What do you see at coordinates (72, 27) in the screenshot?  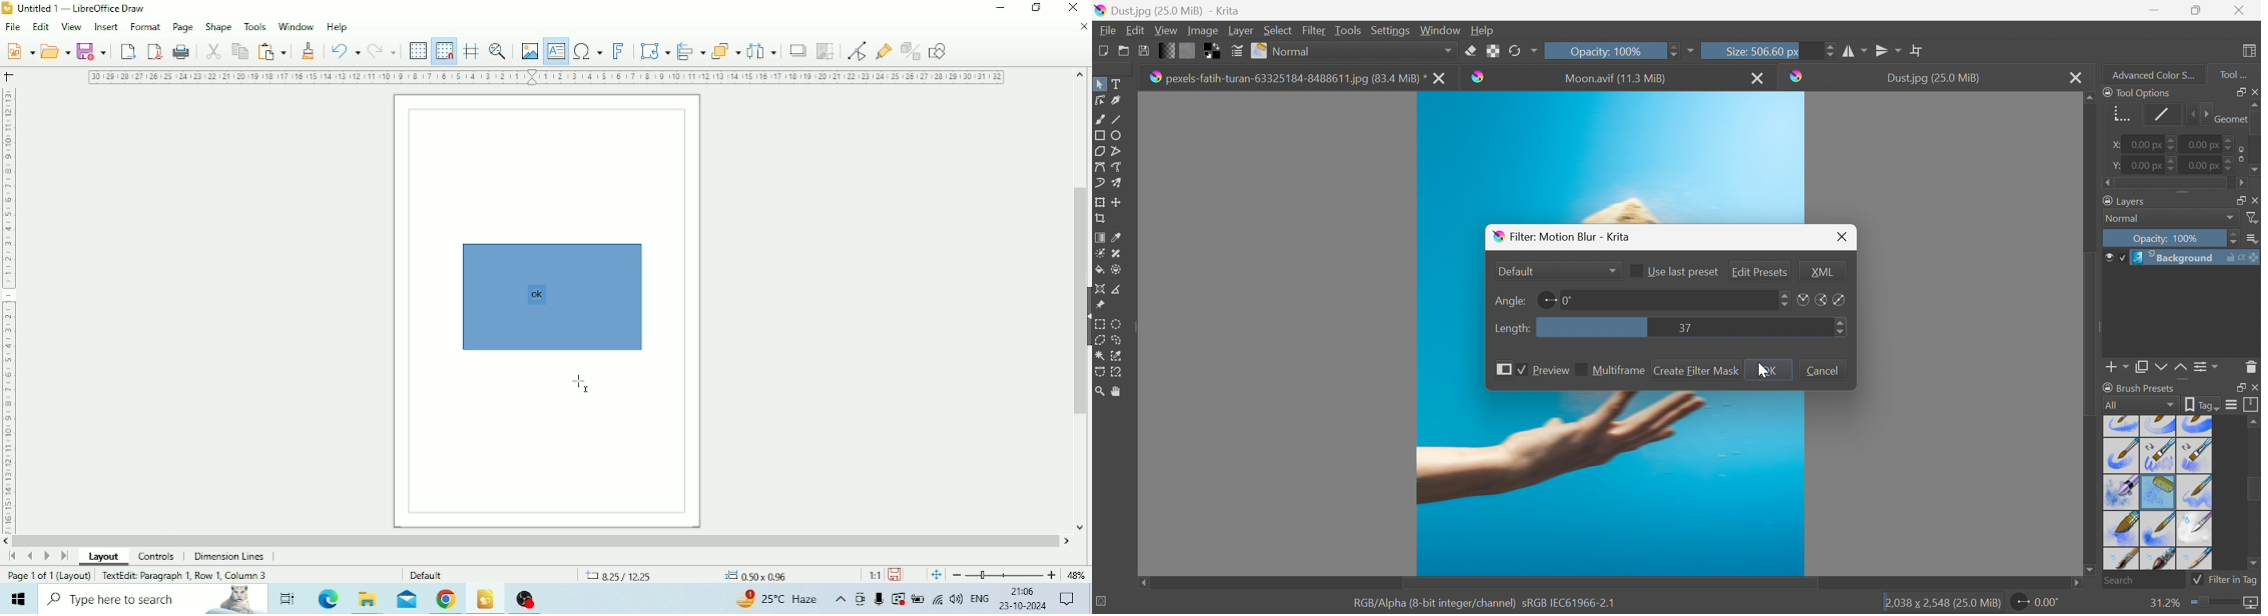 I see `View` at bounding box center [72, 27].